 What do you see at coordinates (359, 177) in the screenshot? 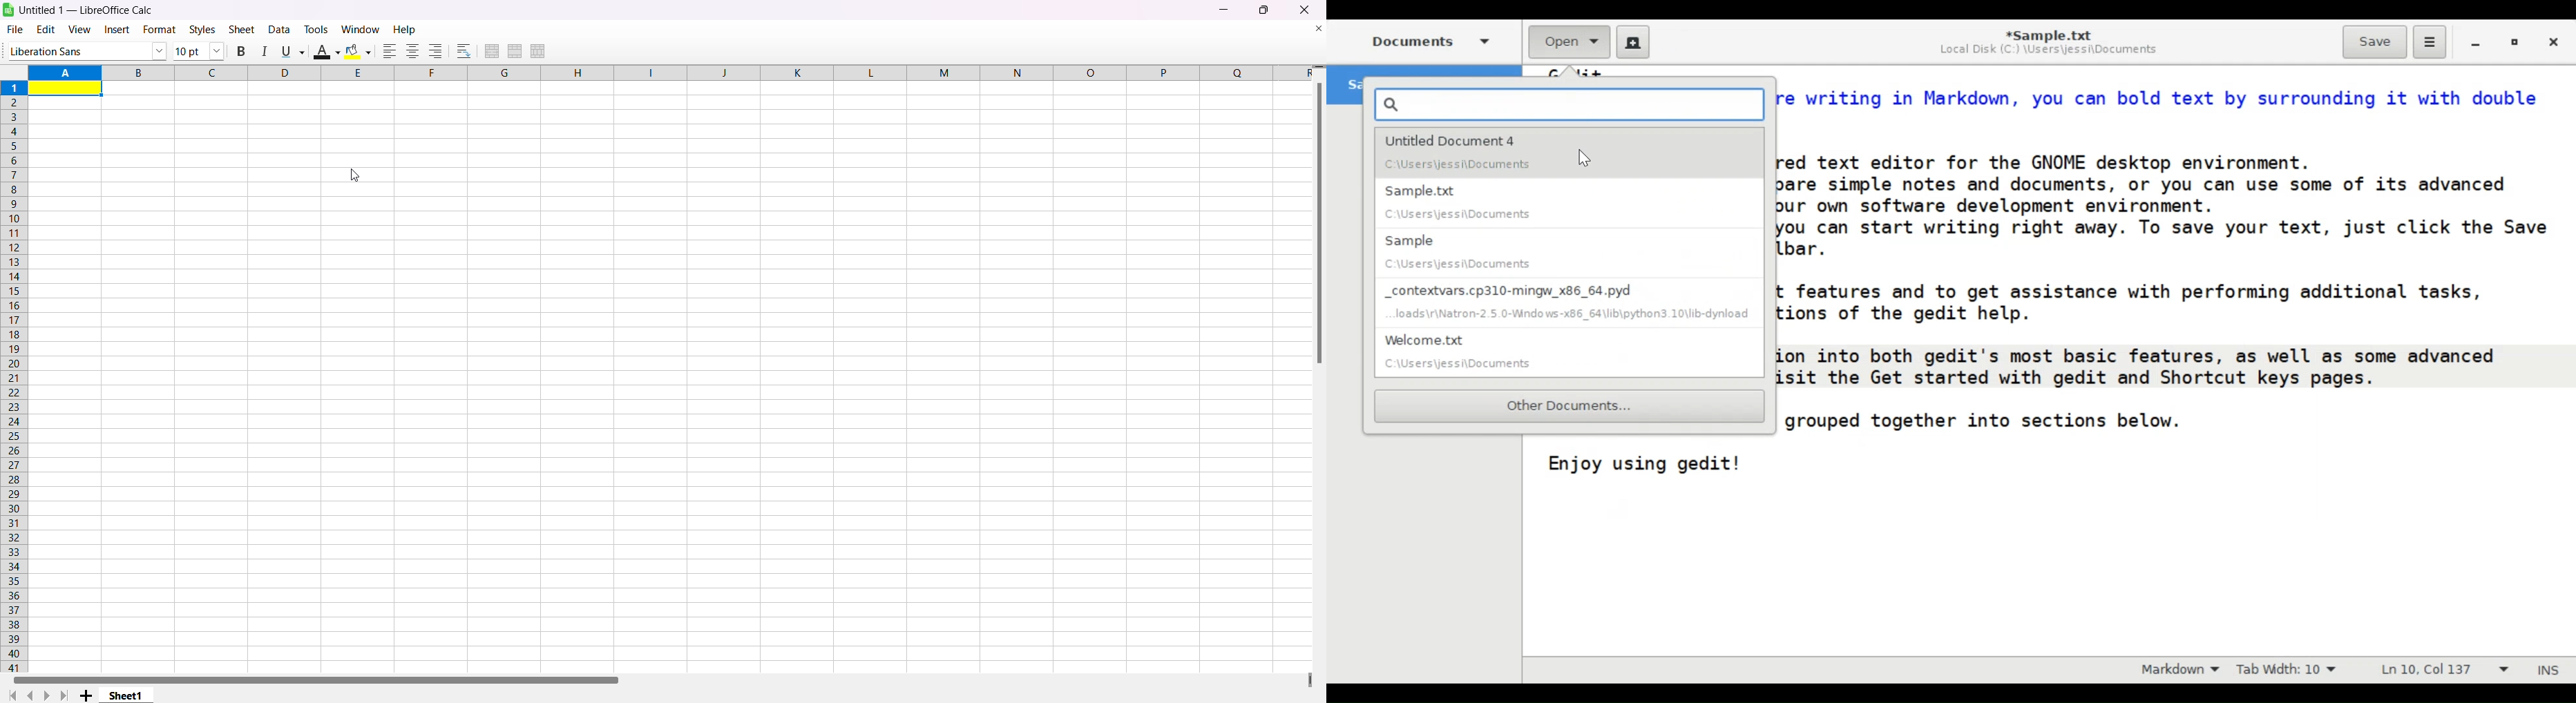
I see `cursor` at bounding box center [359, 177].